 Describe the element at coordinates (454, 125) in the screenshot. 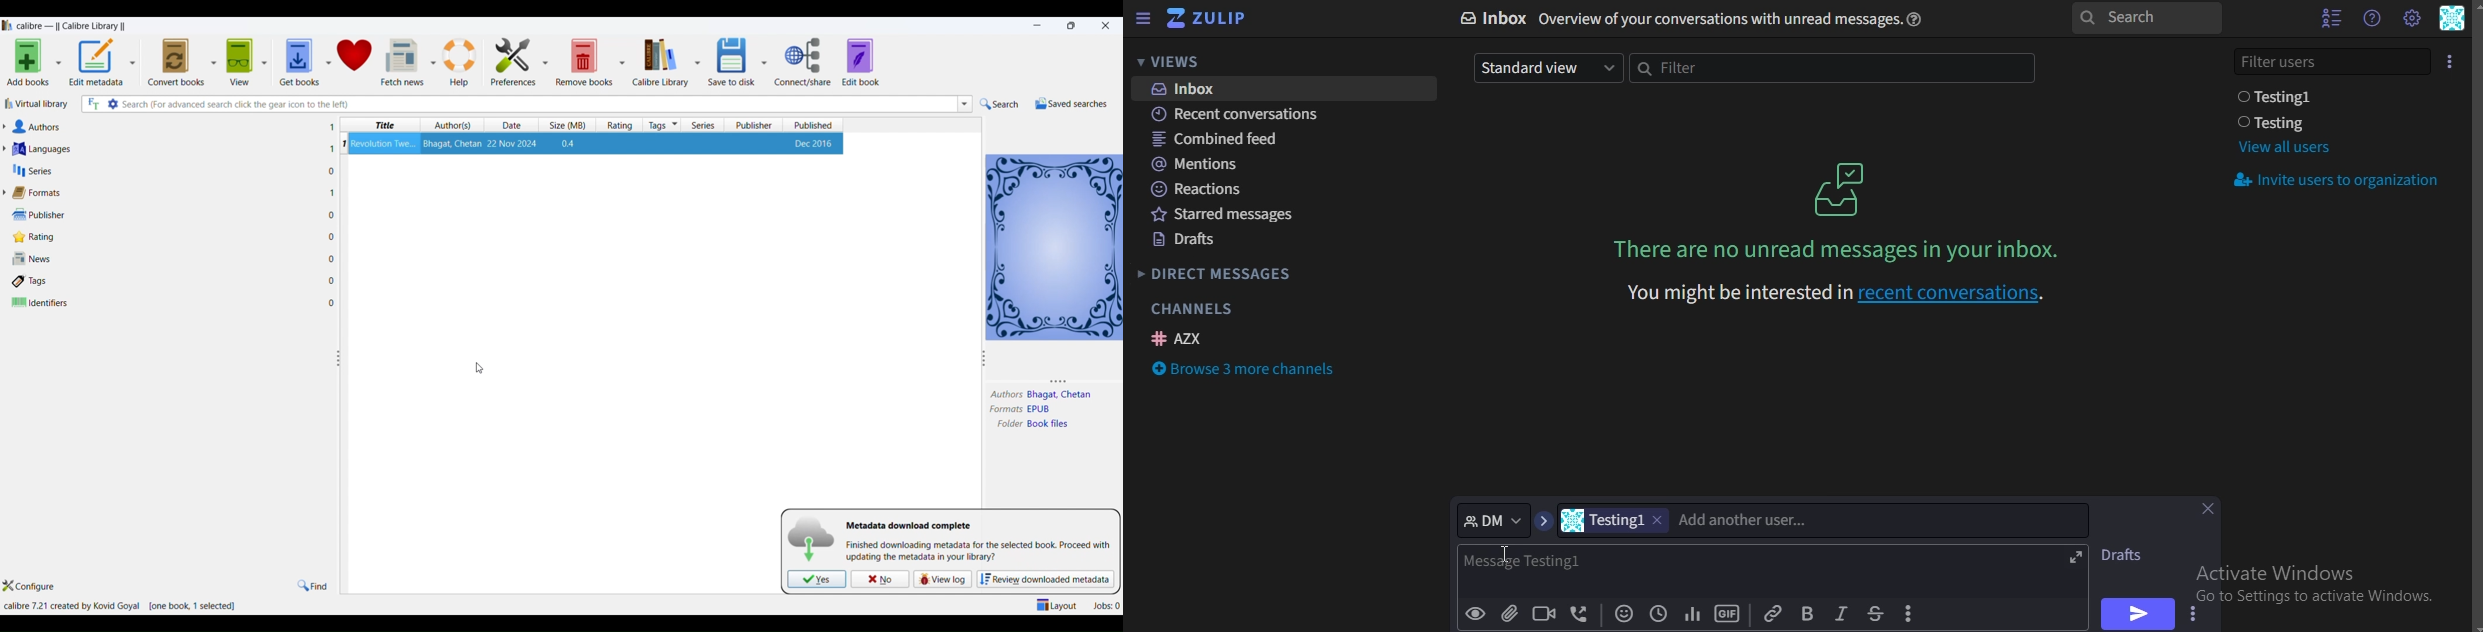

I see `authors` at that location.